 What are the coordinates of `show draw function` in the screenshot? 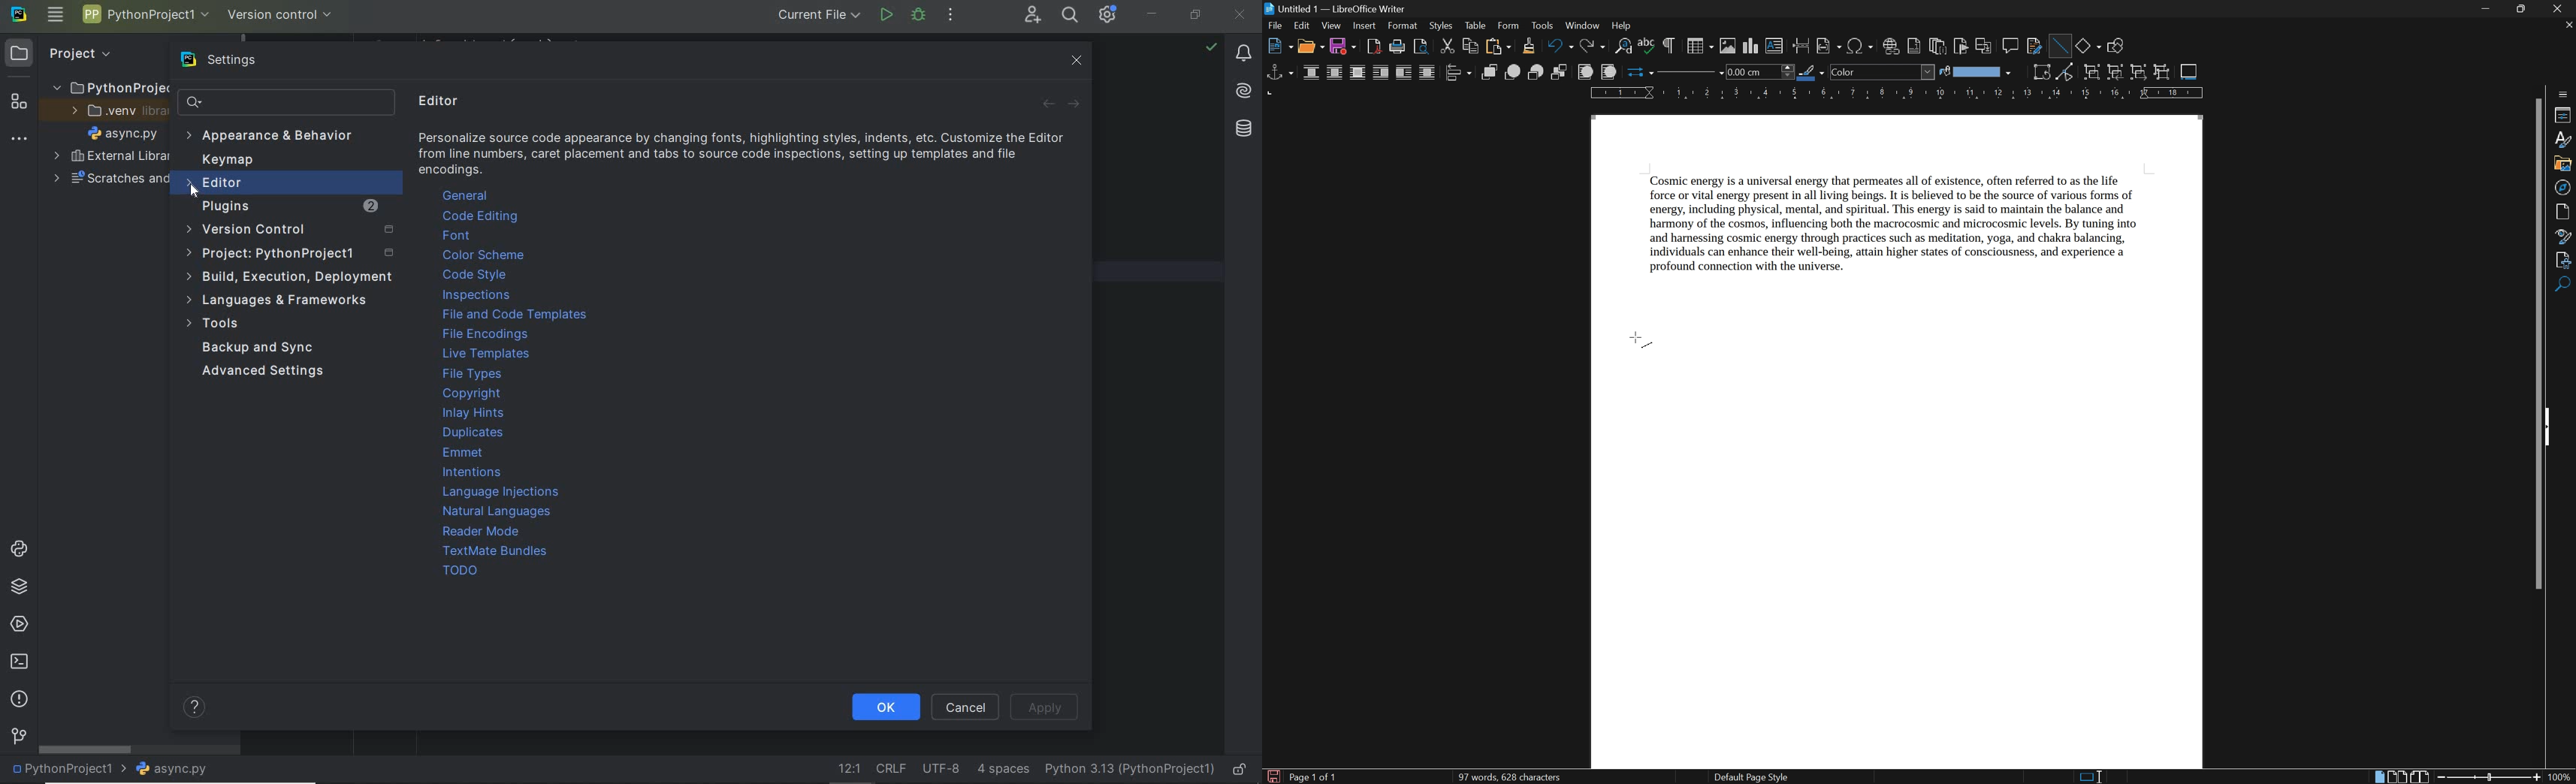 It's located at (2115, 47).